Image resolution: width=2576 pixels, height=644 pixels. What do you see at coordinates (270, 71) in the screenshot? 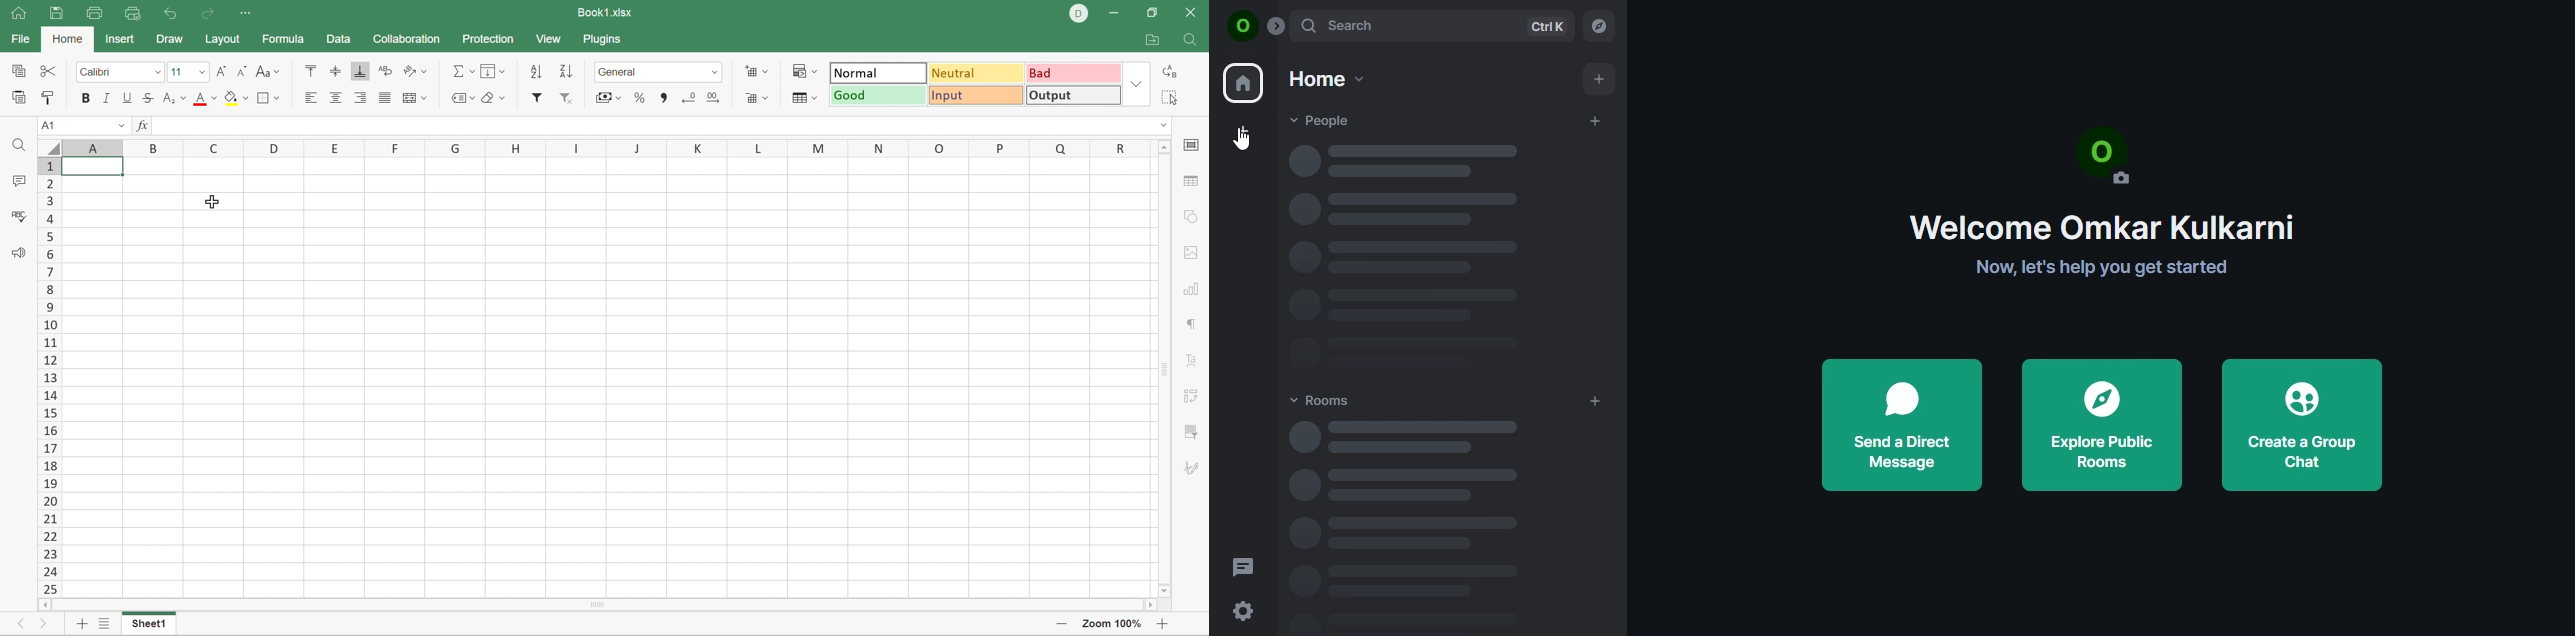
I see `Change case` at bounding box center [270, 71].